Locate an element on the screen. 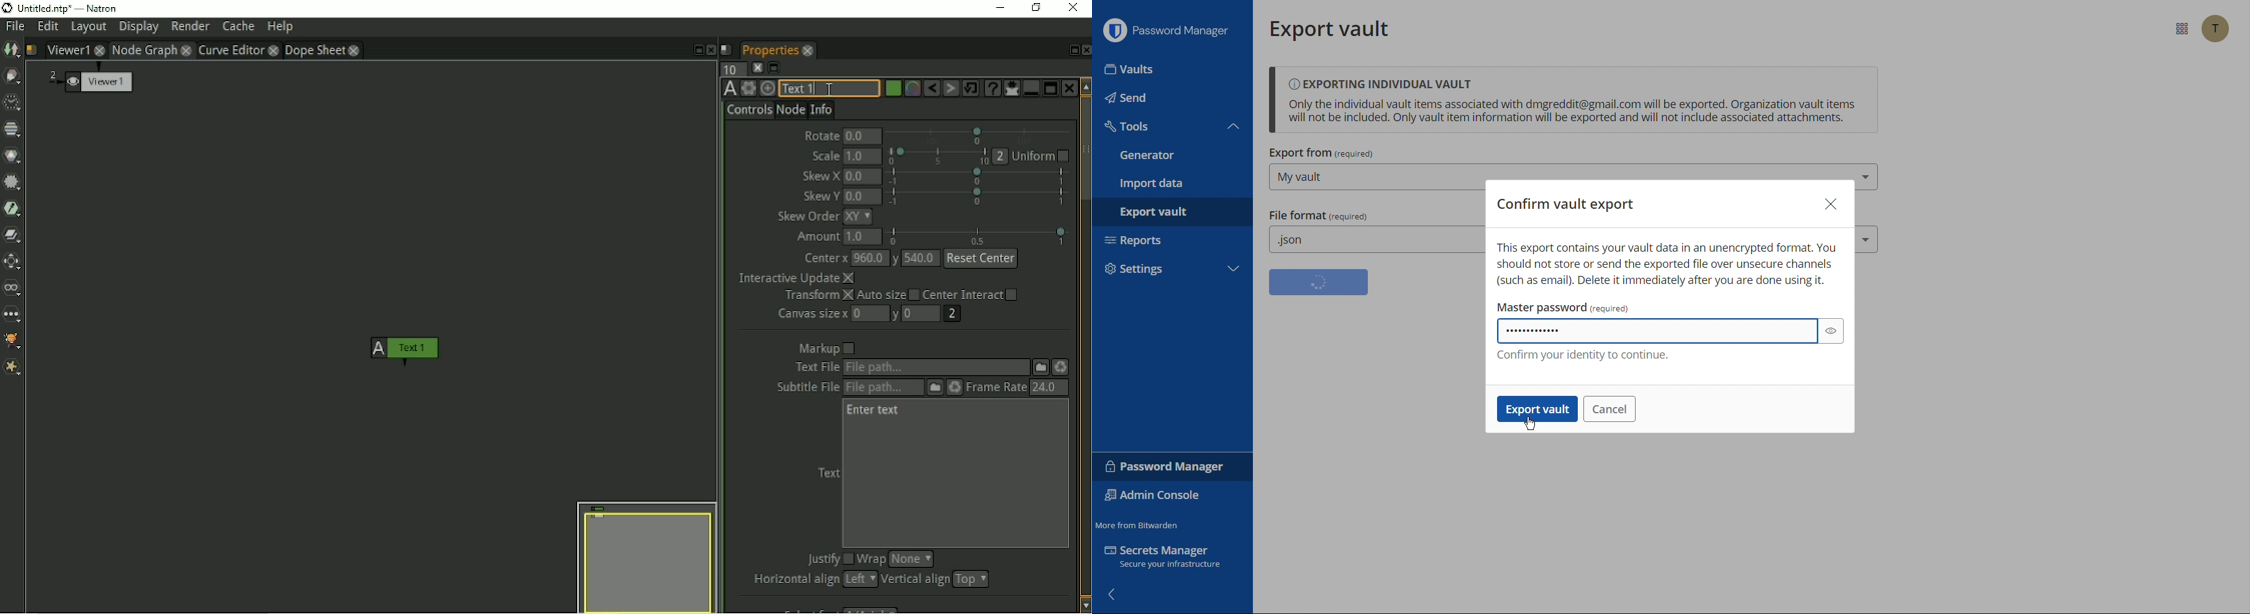  More  is located at coordinates (1233, 268).